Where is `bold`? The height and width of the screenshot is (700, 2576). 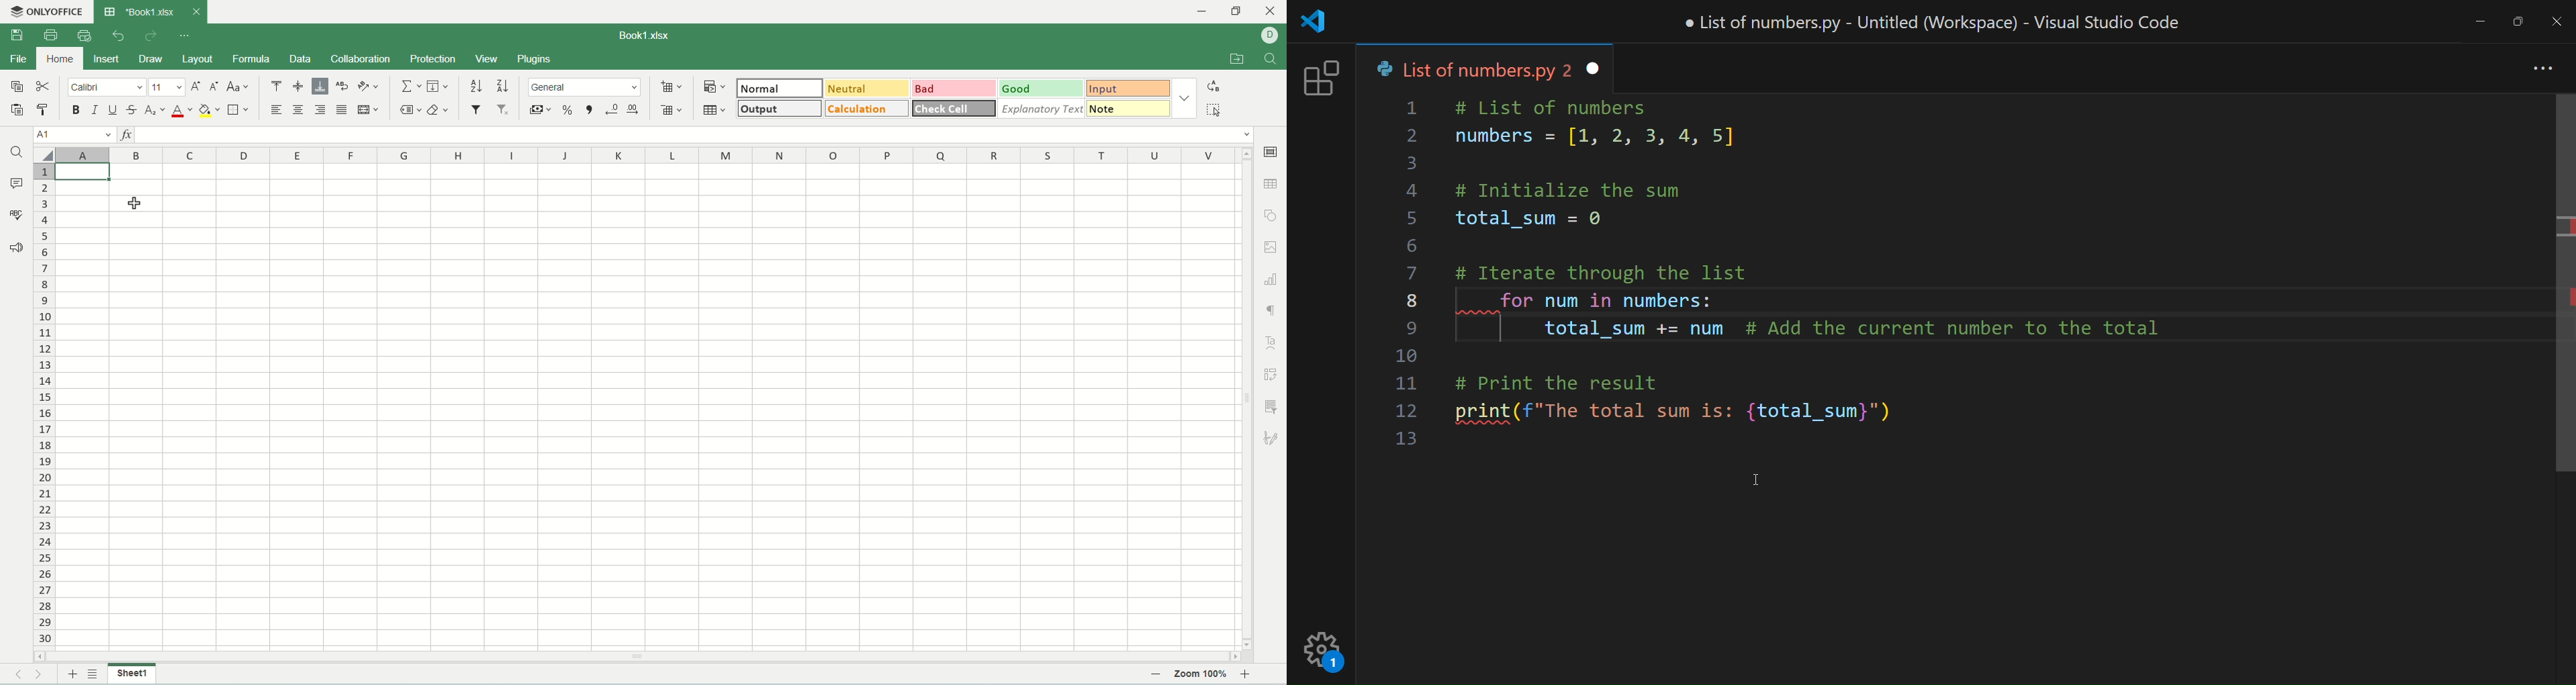 bold is located at coordinates (77, 111).